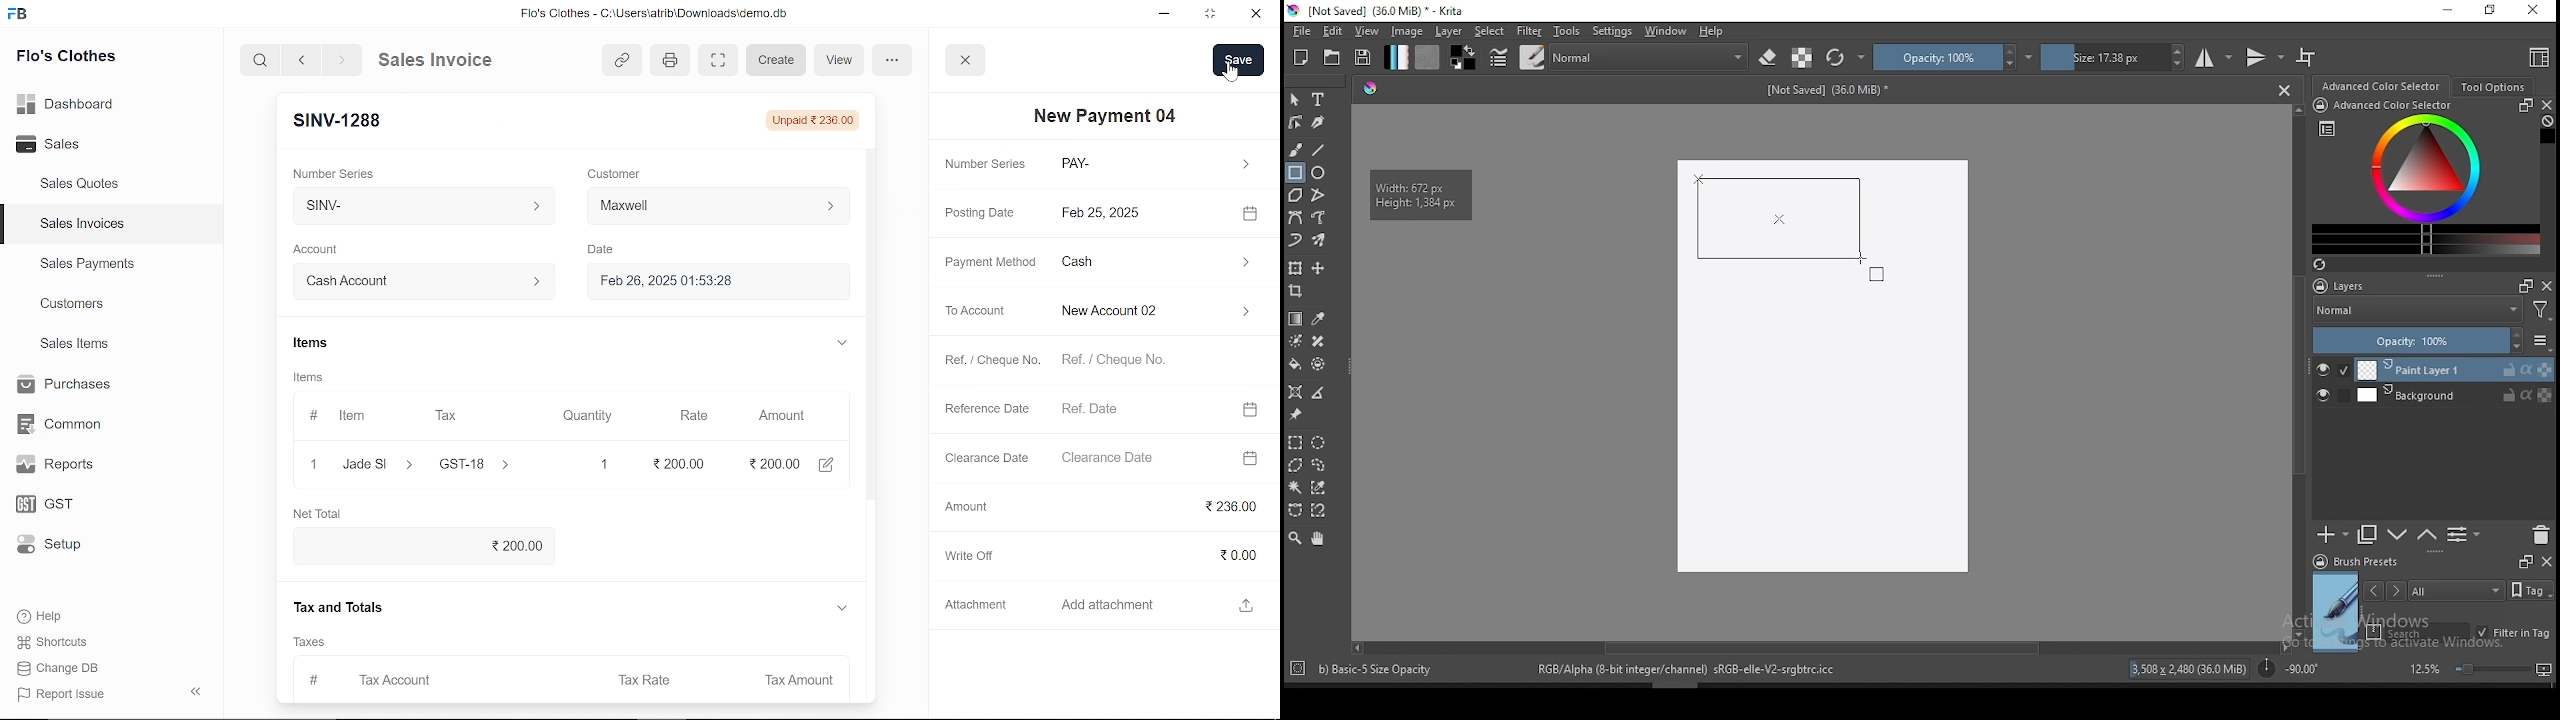  What do you see at coordinates (1832, 92) in the screenshot?
I see `size` at bounding box center [1832, 92].